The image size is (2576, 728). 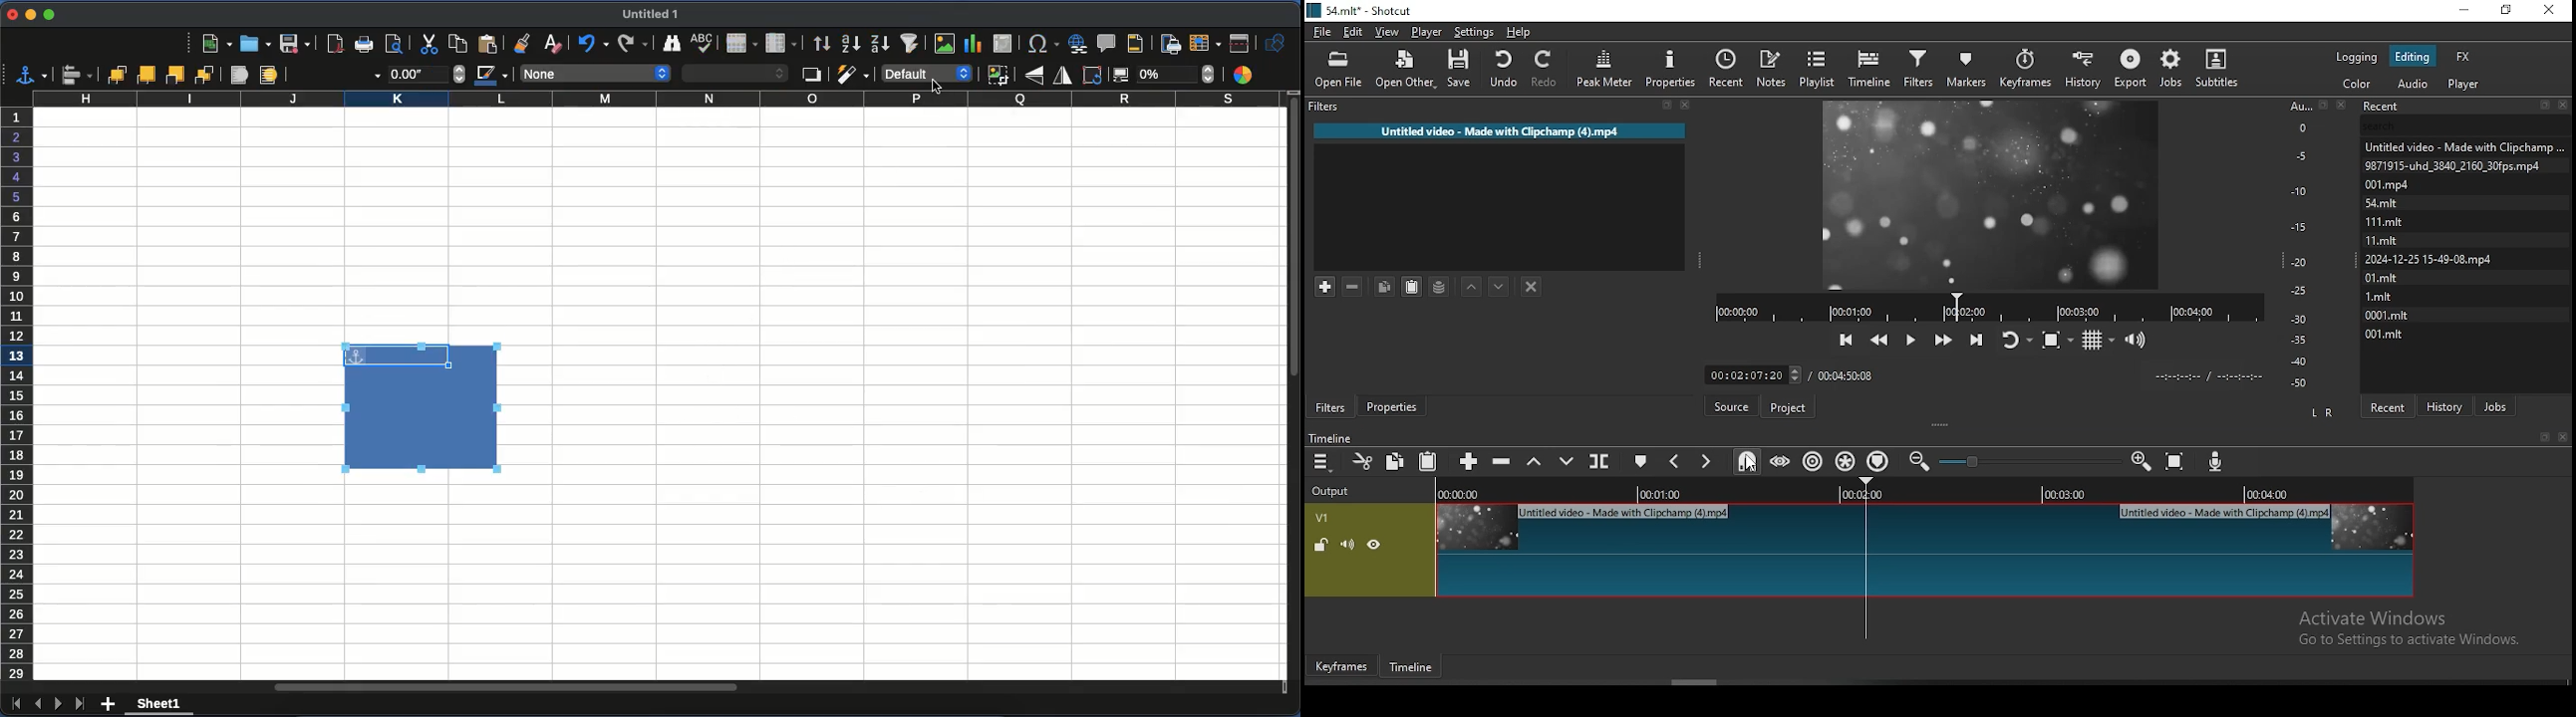 I want to click on descending, so click(x=880, y=43).